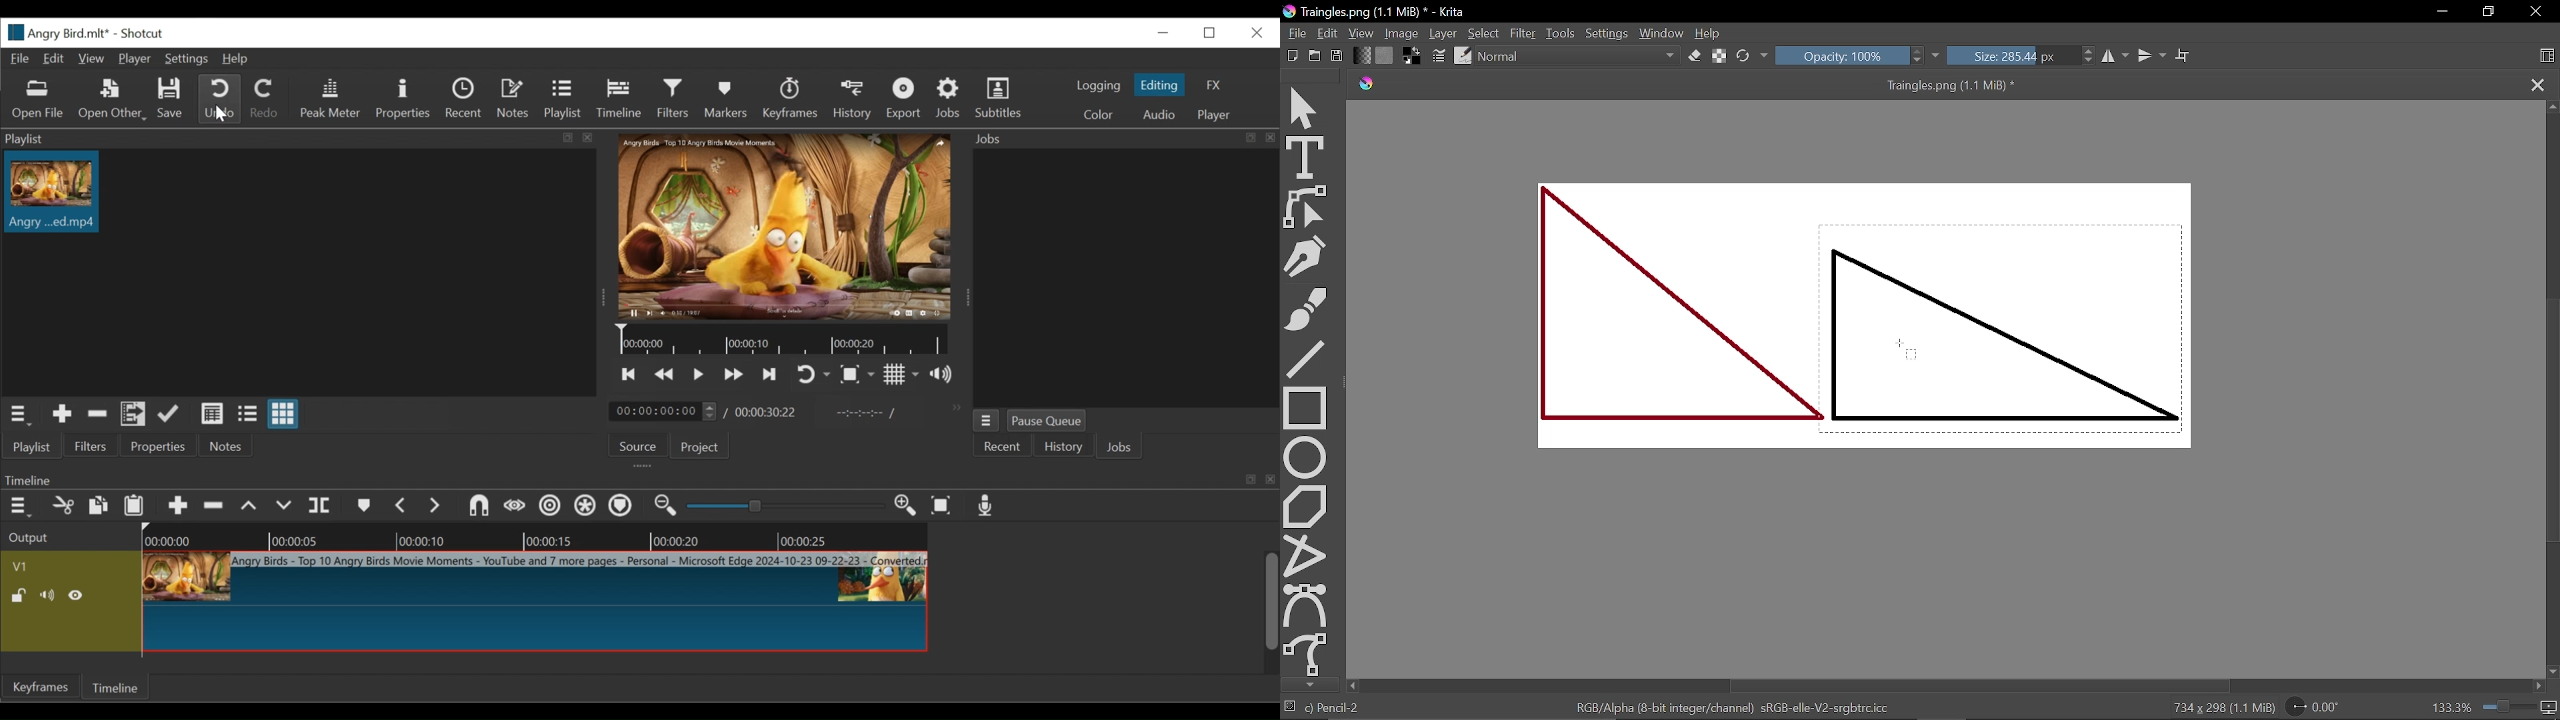 The width and height of the screenshot is (2576, 728). What do you see at coordinates (619, 507) in the screenshot?
I see `Ripple markers` at bounding box center [619, 507].